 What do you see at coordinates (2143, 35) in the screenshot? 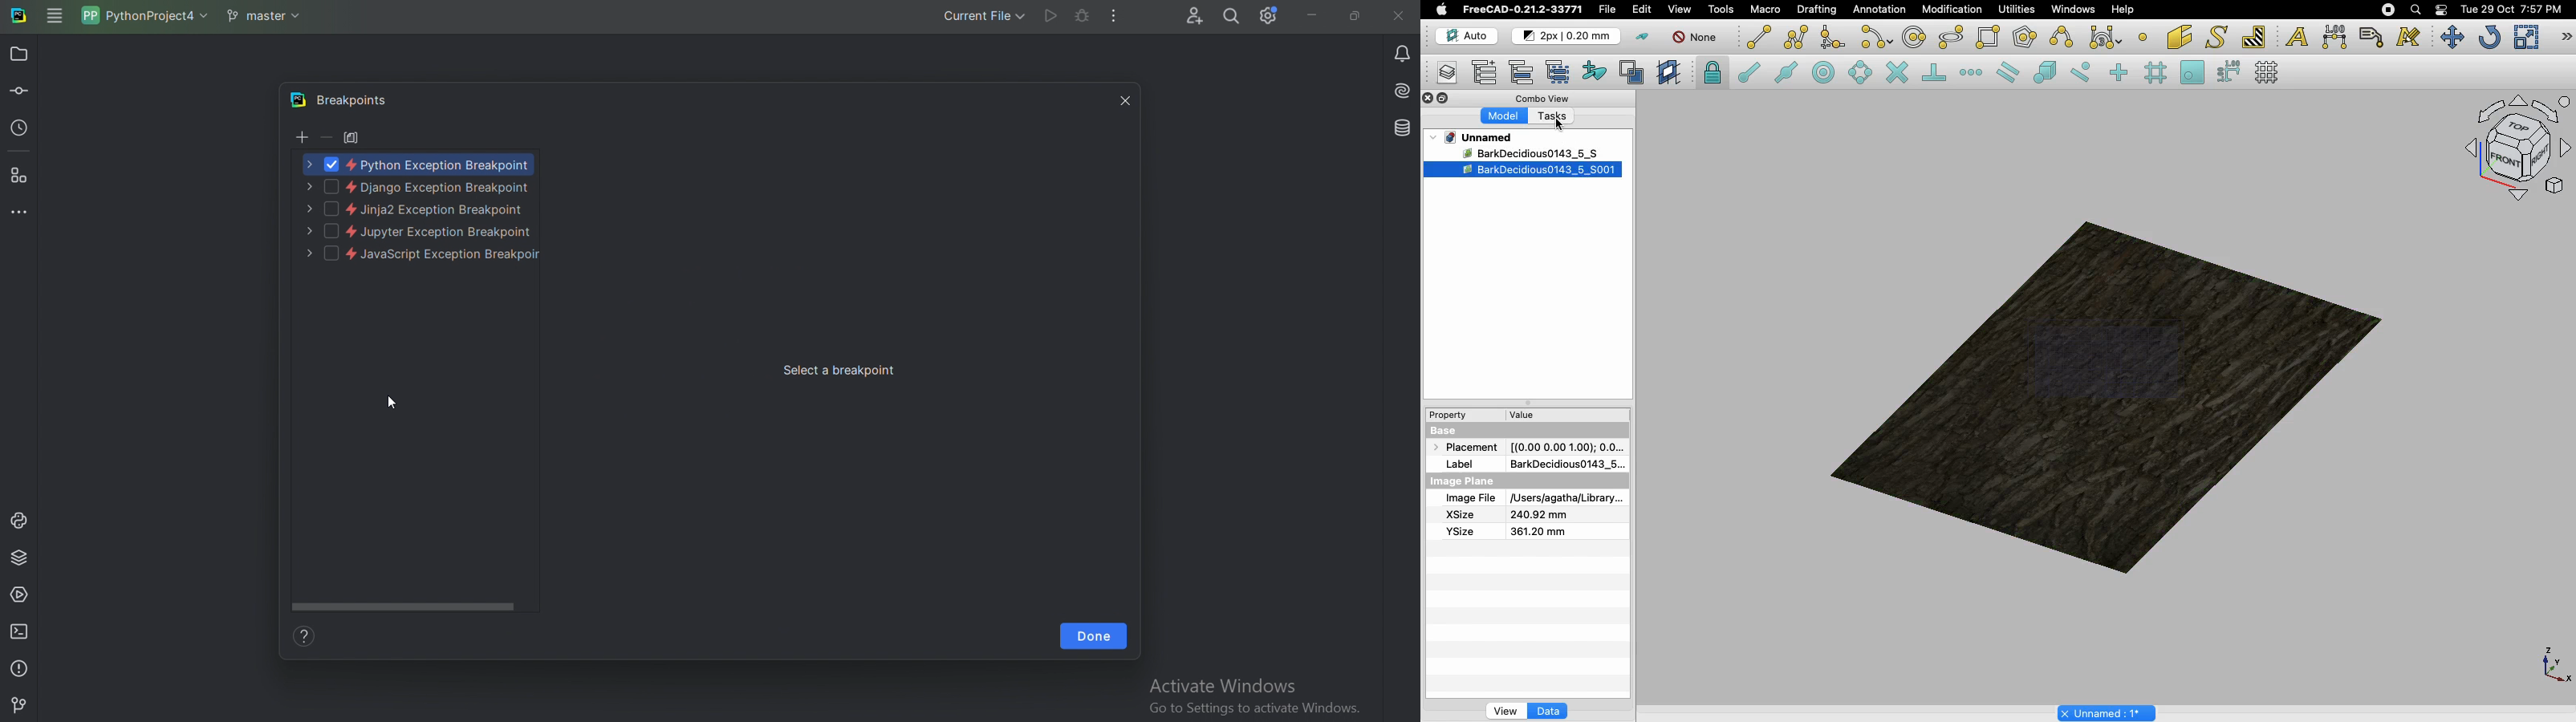
I see `Point` at bounding box center [2143, 35].